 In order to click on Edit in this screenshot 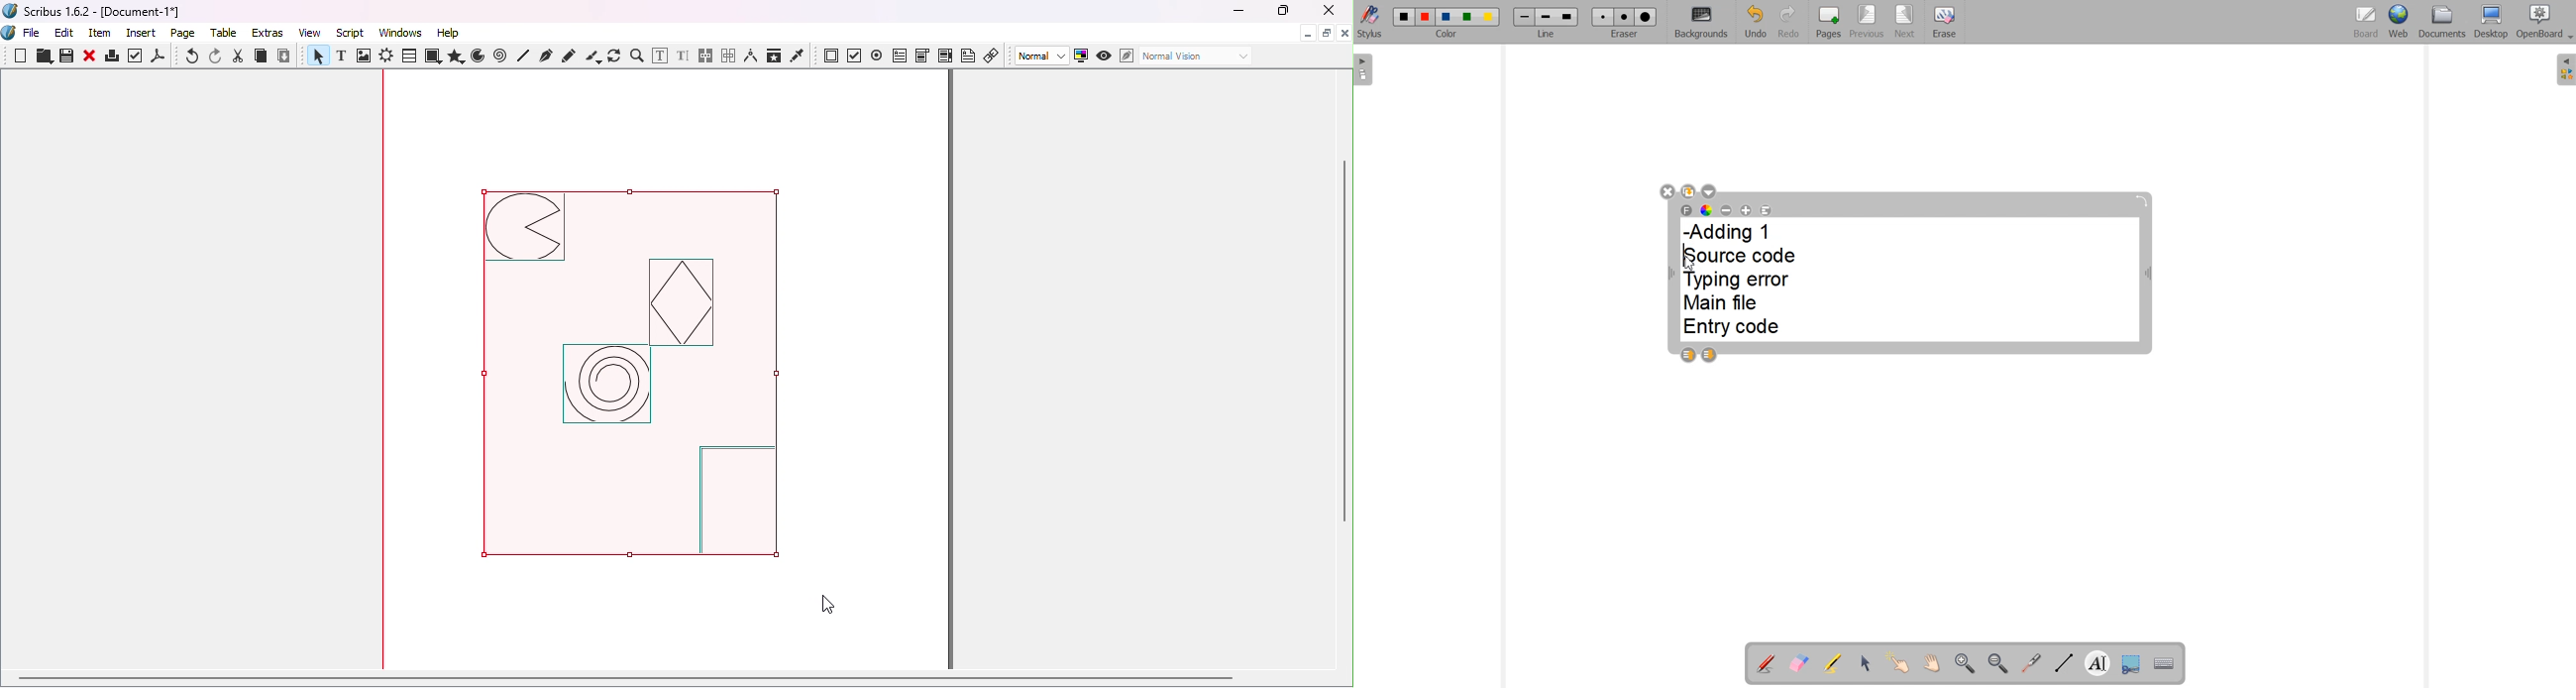, I will do `click(64, 33)`.